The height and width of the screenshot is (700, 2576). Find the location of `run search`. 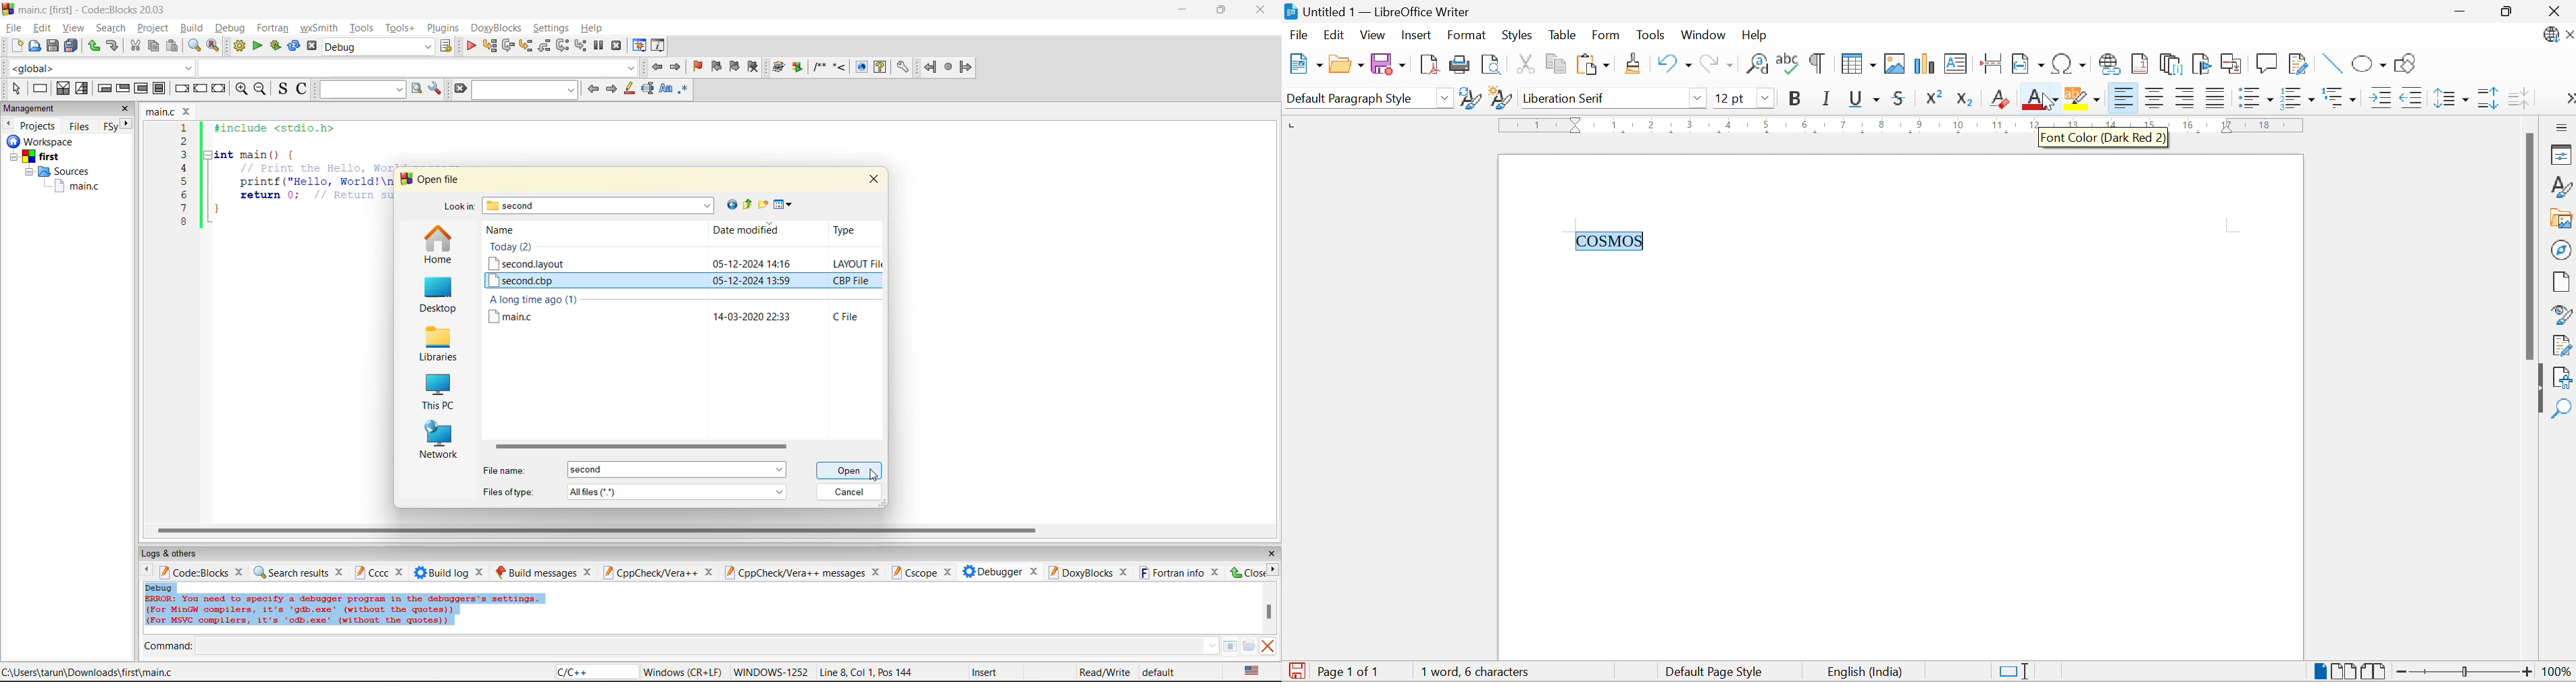

run search is located at coordinates (416, 89).